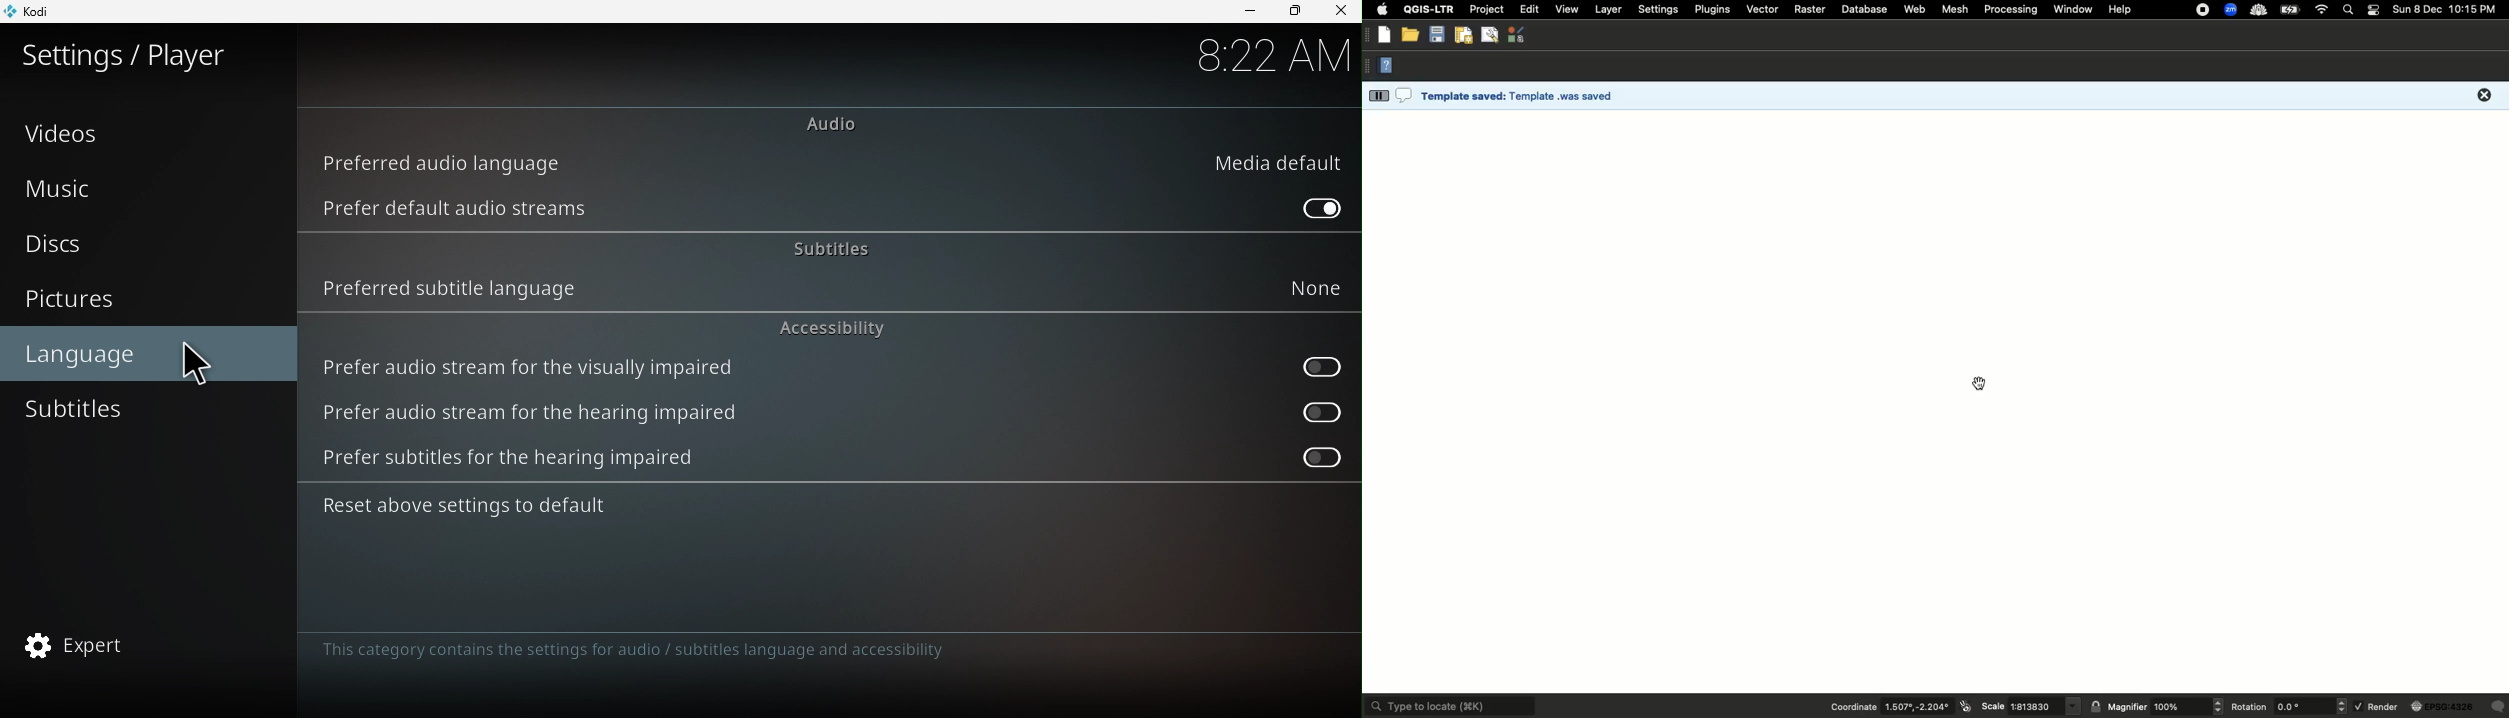 The width and height of the screenshot is (2520, 728). Describe the element at coordinates (834, 327) in the screenshot. I see `Accessibility` at that location.